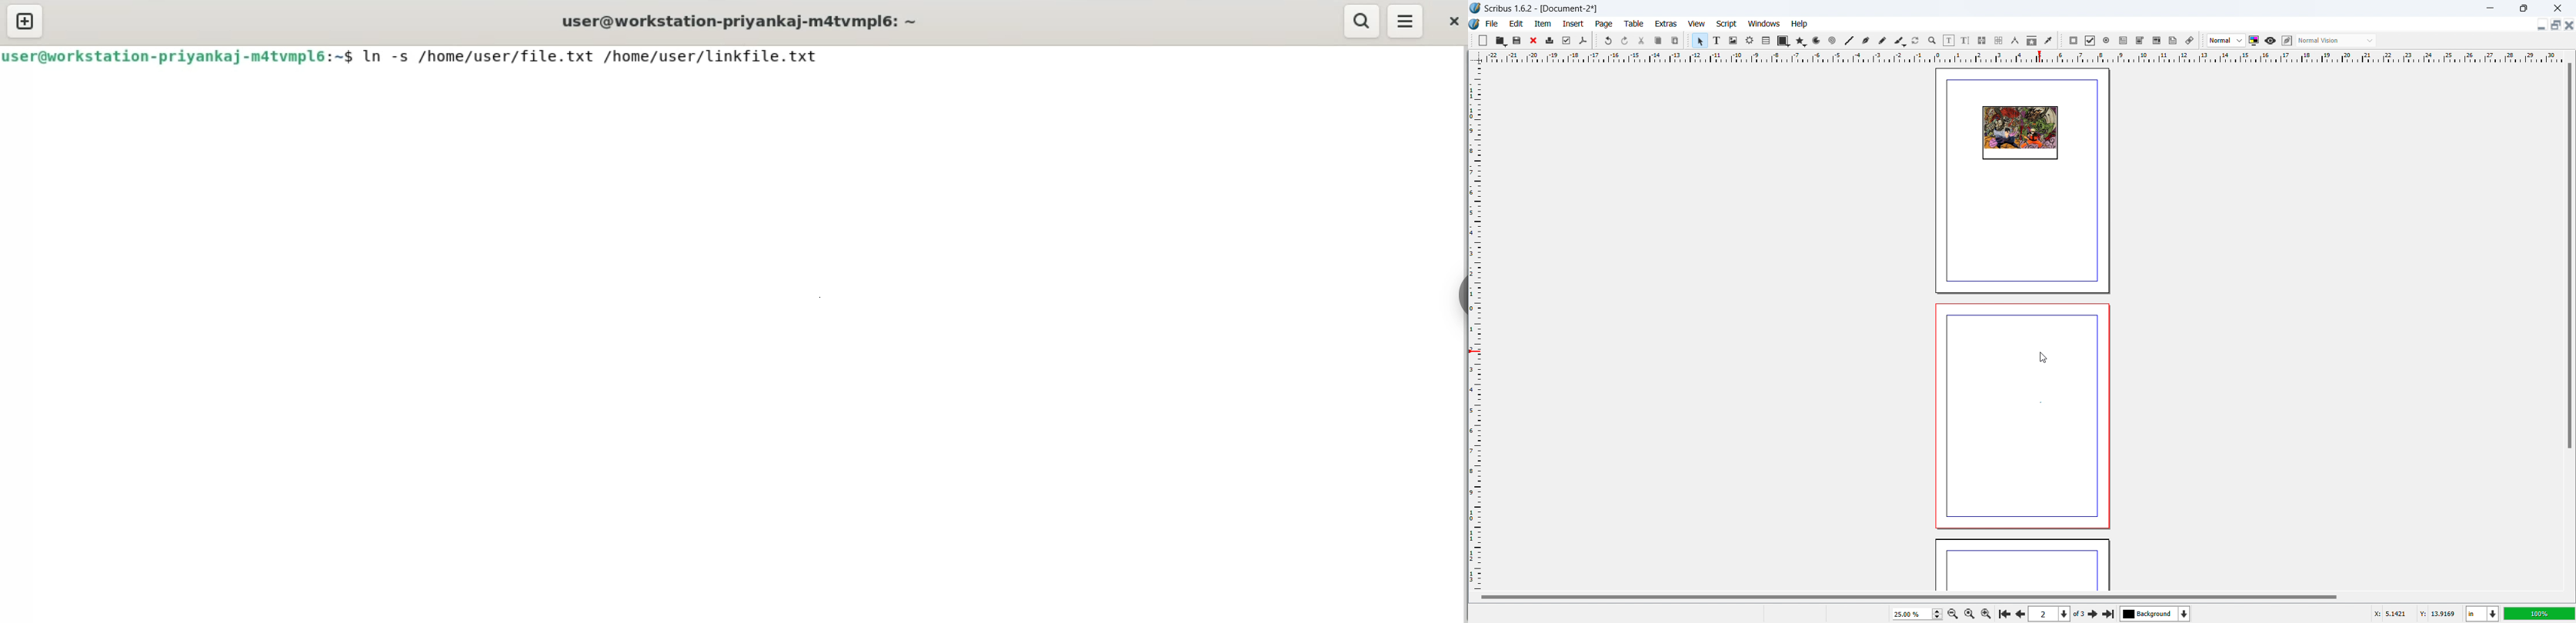 Image resolution: width=2576 pixels, height=644 pixels. What do you see at coordinates (1472, 39) in the screenshot?
I see `move toolbox` at bounding box center [1472, 39].